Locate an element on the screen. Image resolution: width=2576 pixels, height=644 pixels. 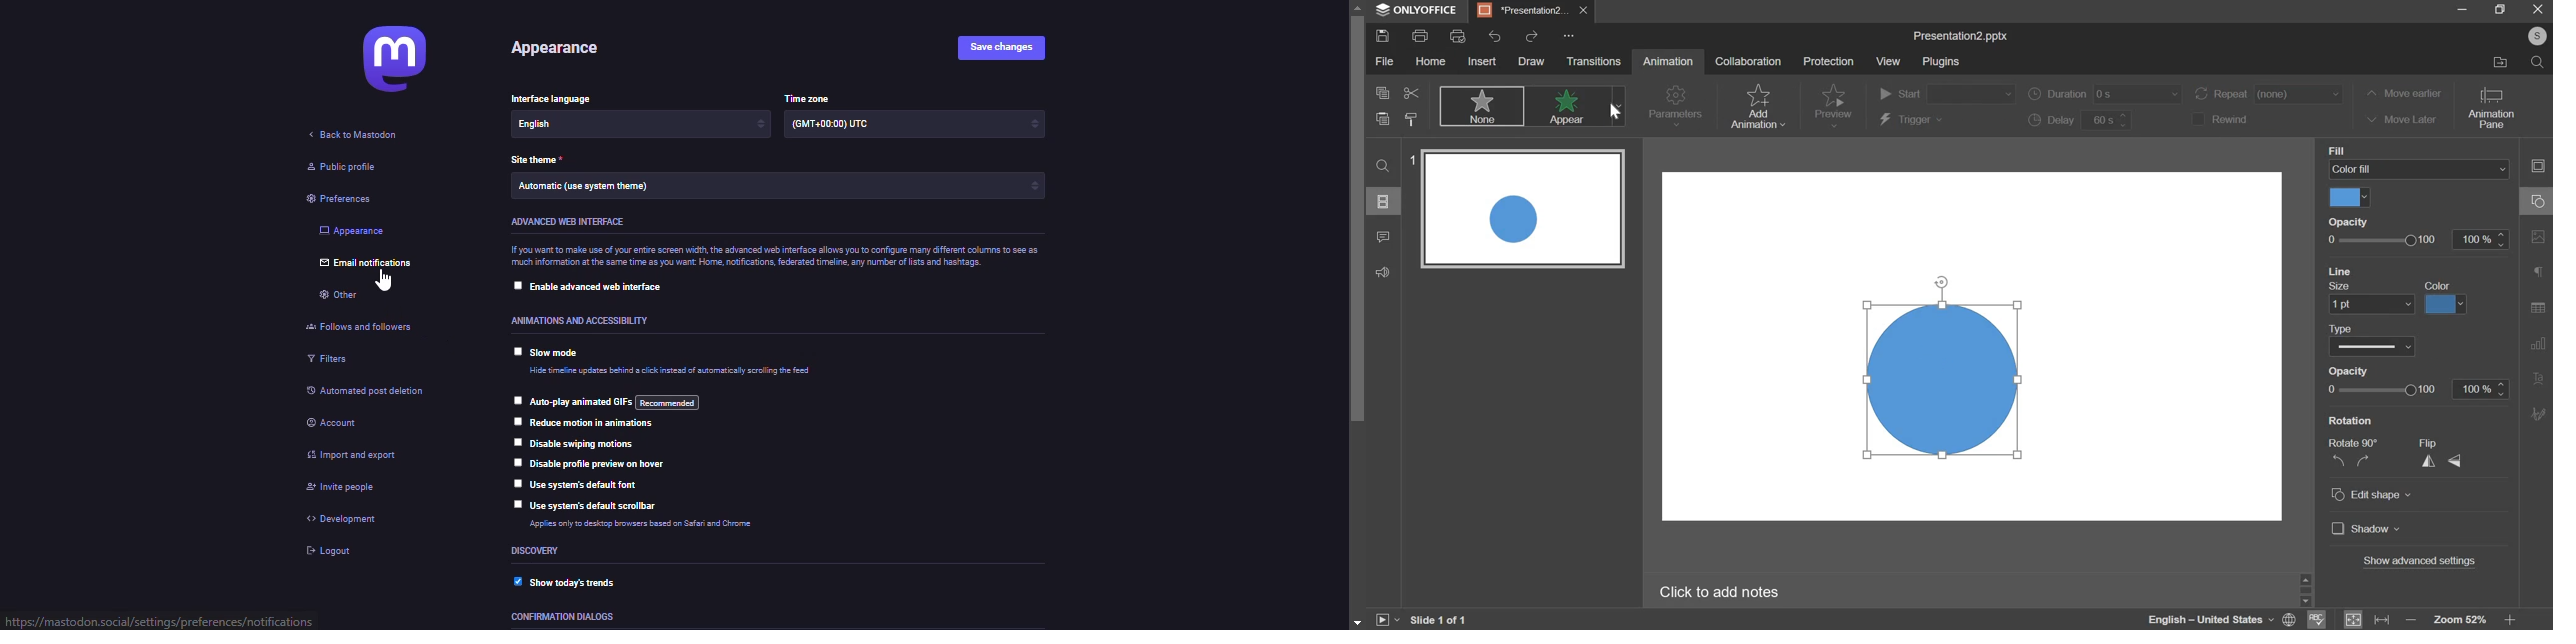
background fill is located at coordinates (2418, 170).